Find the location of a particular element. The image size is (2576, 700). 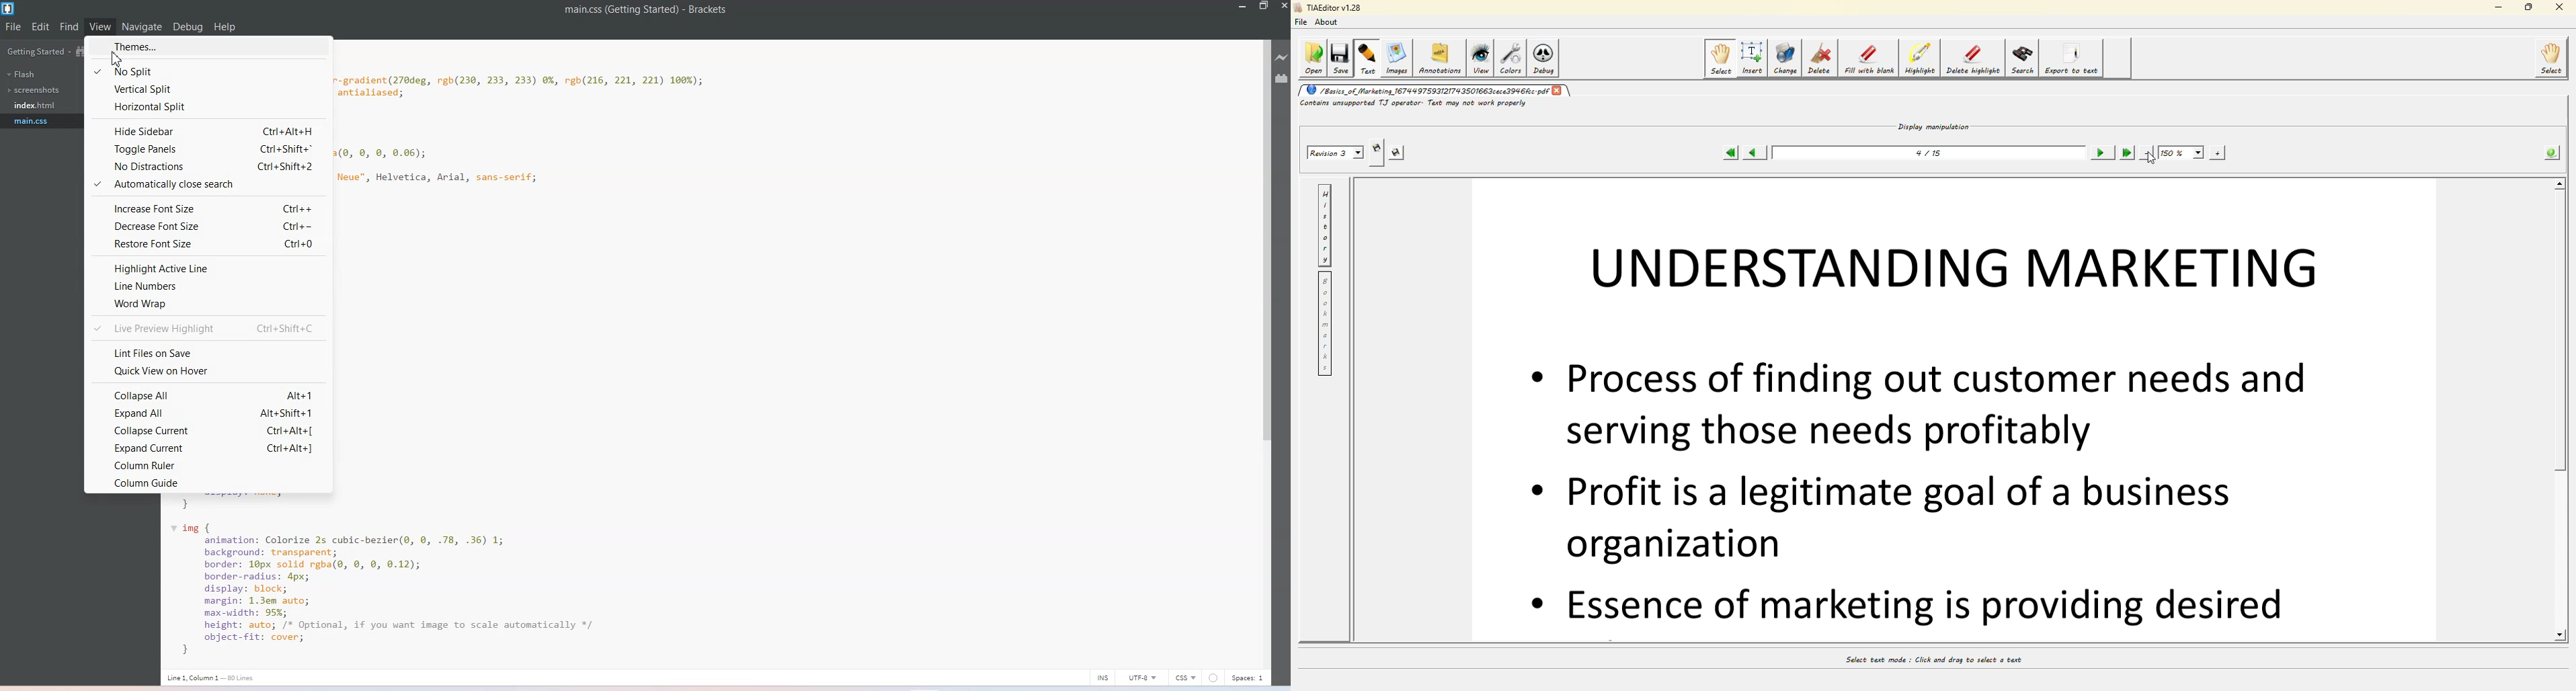

Live preview Highlight is located at coordinates (205, 327).